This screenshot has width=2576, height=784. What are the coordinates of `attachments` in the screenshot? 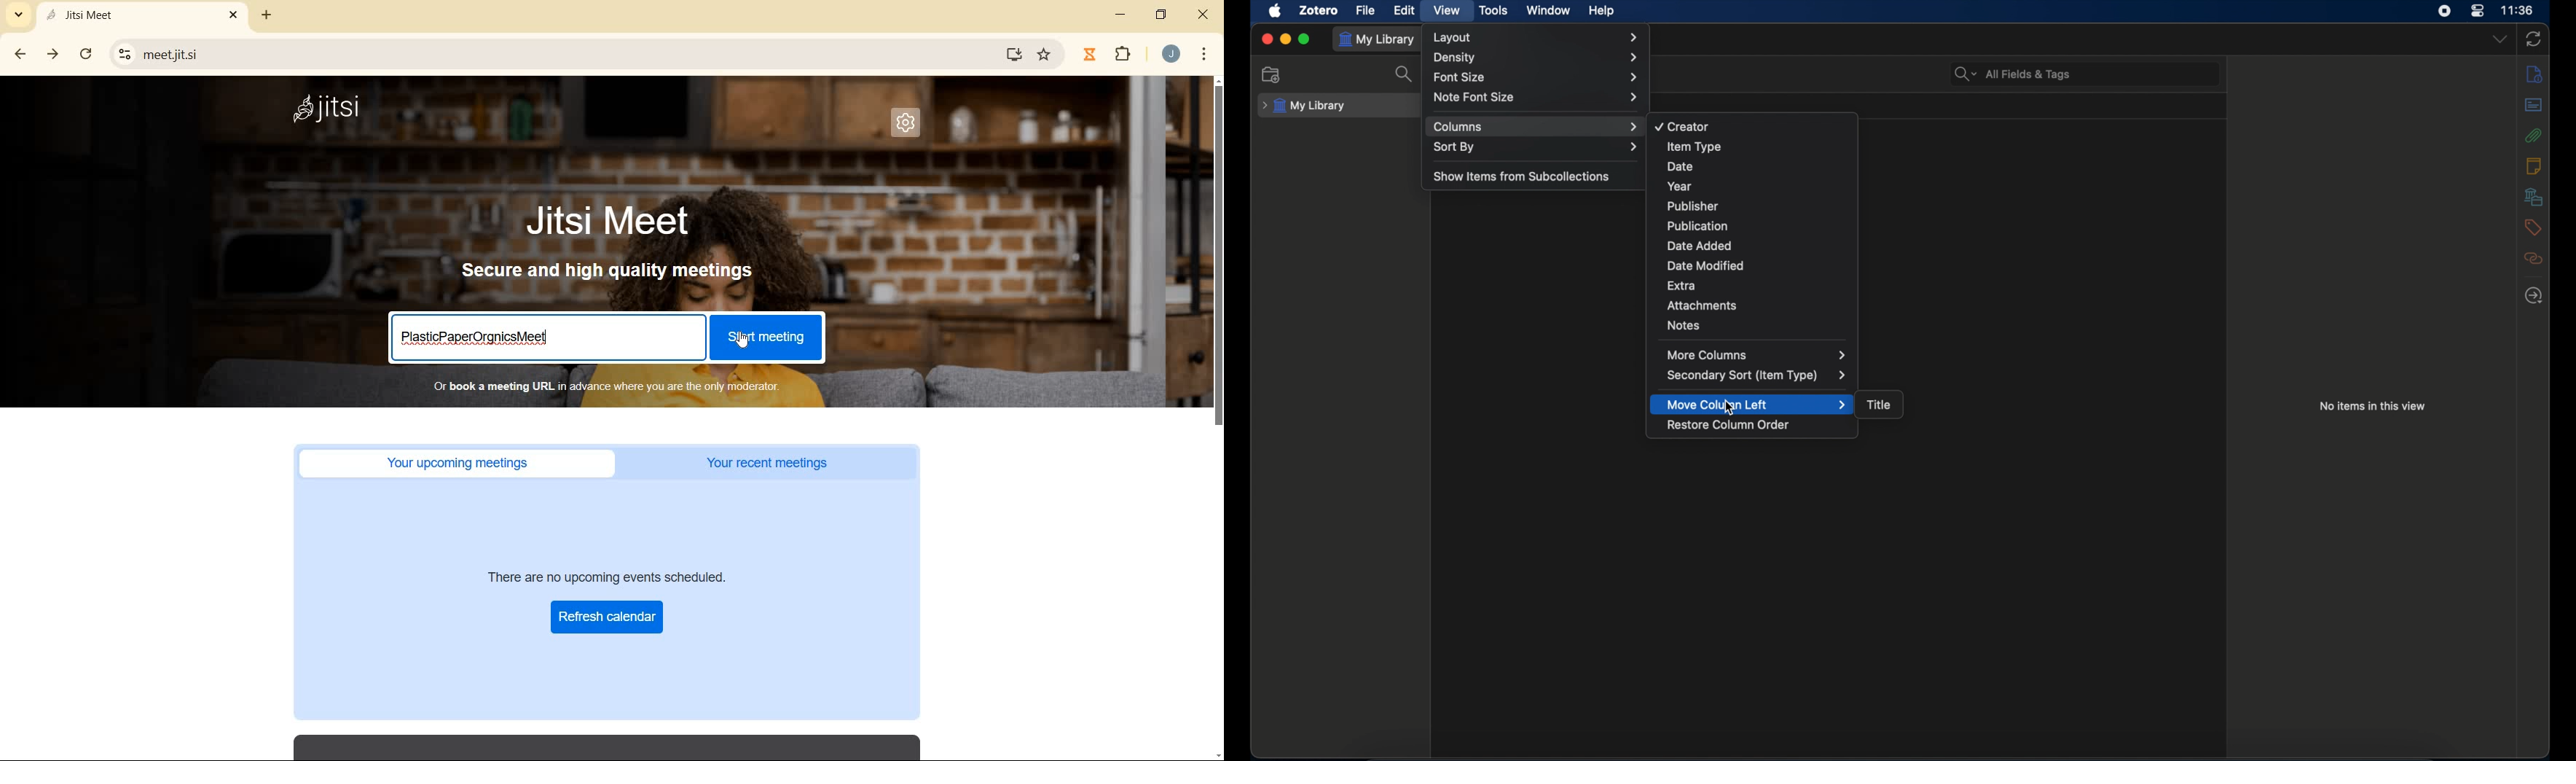 It's located at (1702, 305).